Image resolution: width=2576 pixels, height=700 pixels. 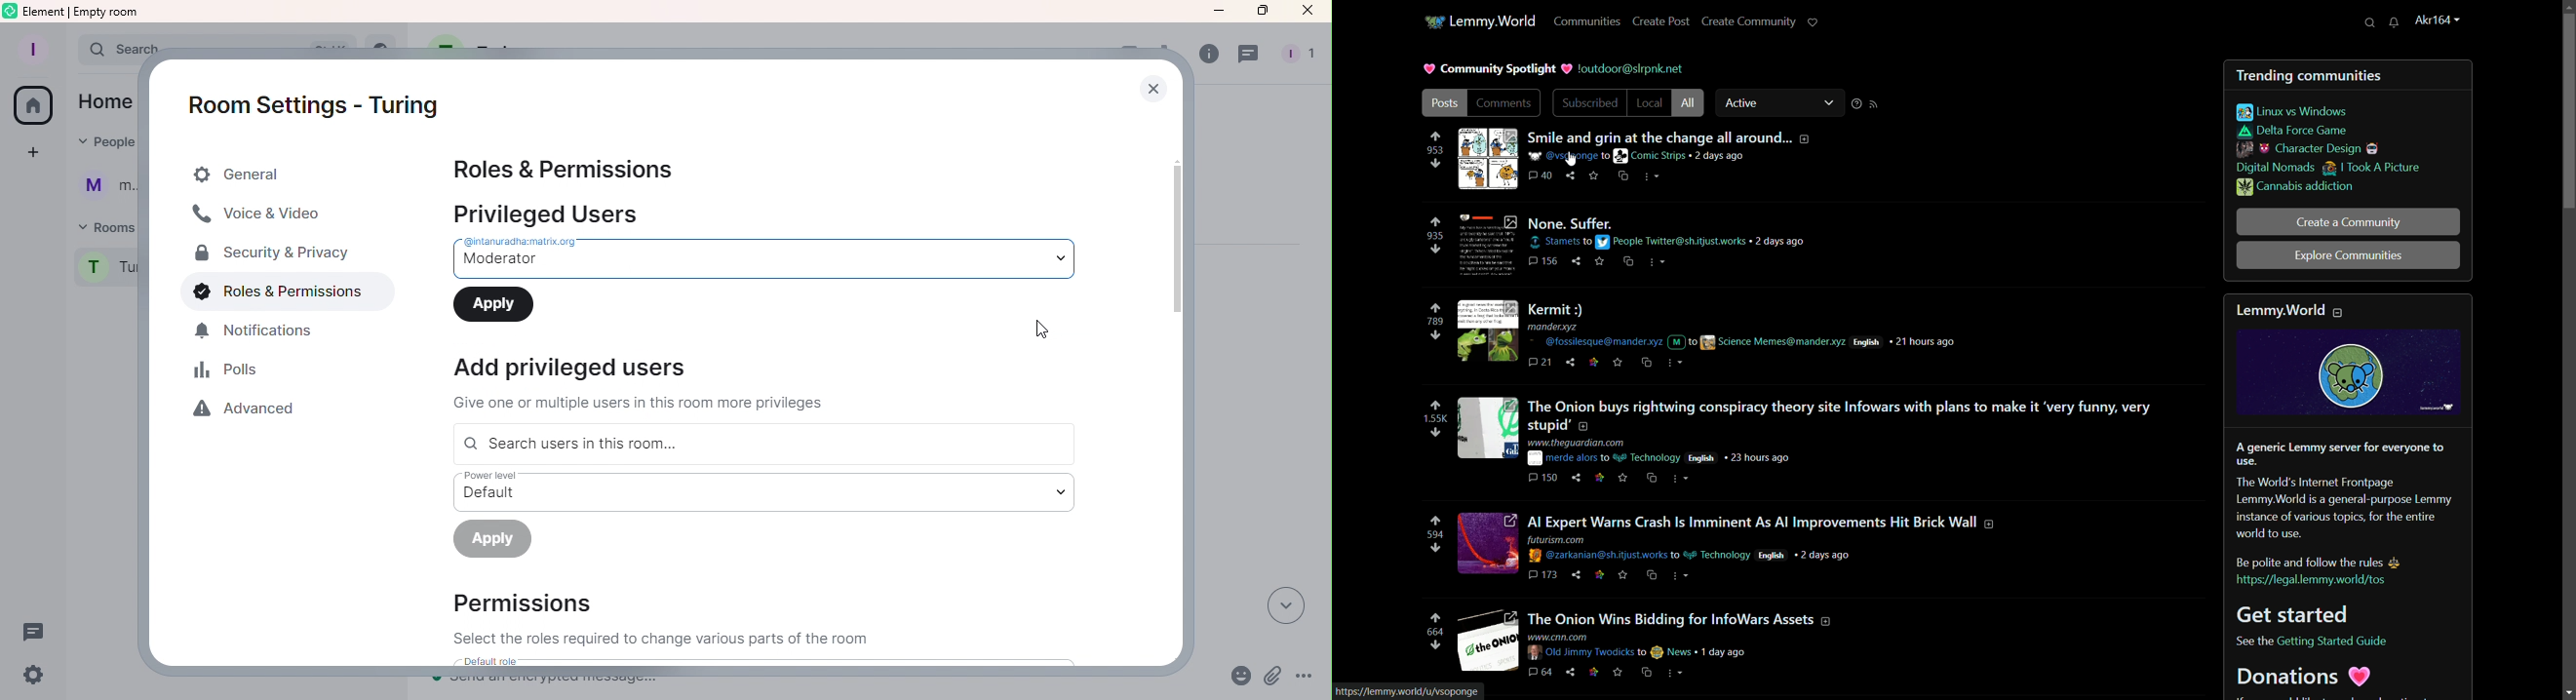 What do you see at coordinates (1304, 11) in the screenshot?
I see `Close` at bounding box center [1304, 11].